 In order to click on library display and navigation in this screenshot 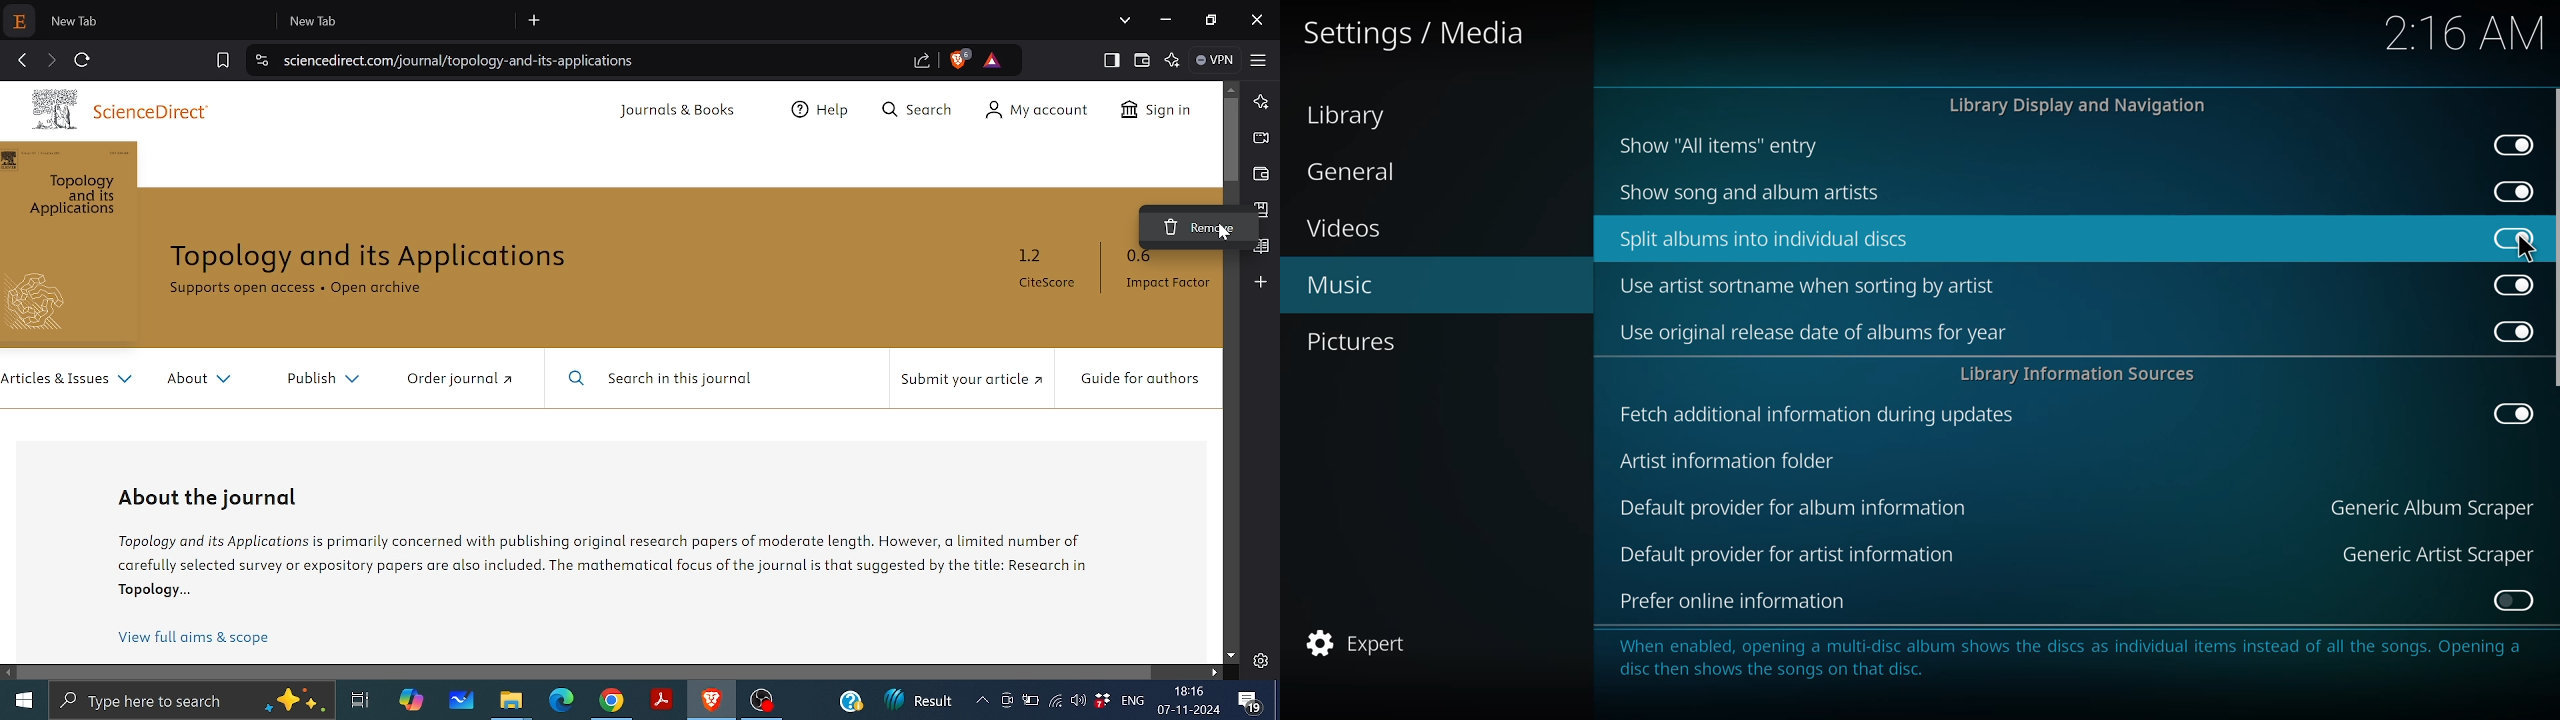, I will do `click(2080, 105)`.